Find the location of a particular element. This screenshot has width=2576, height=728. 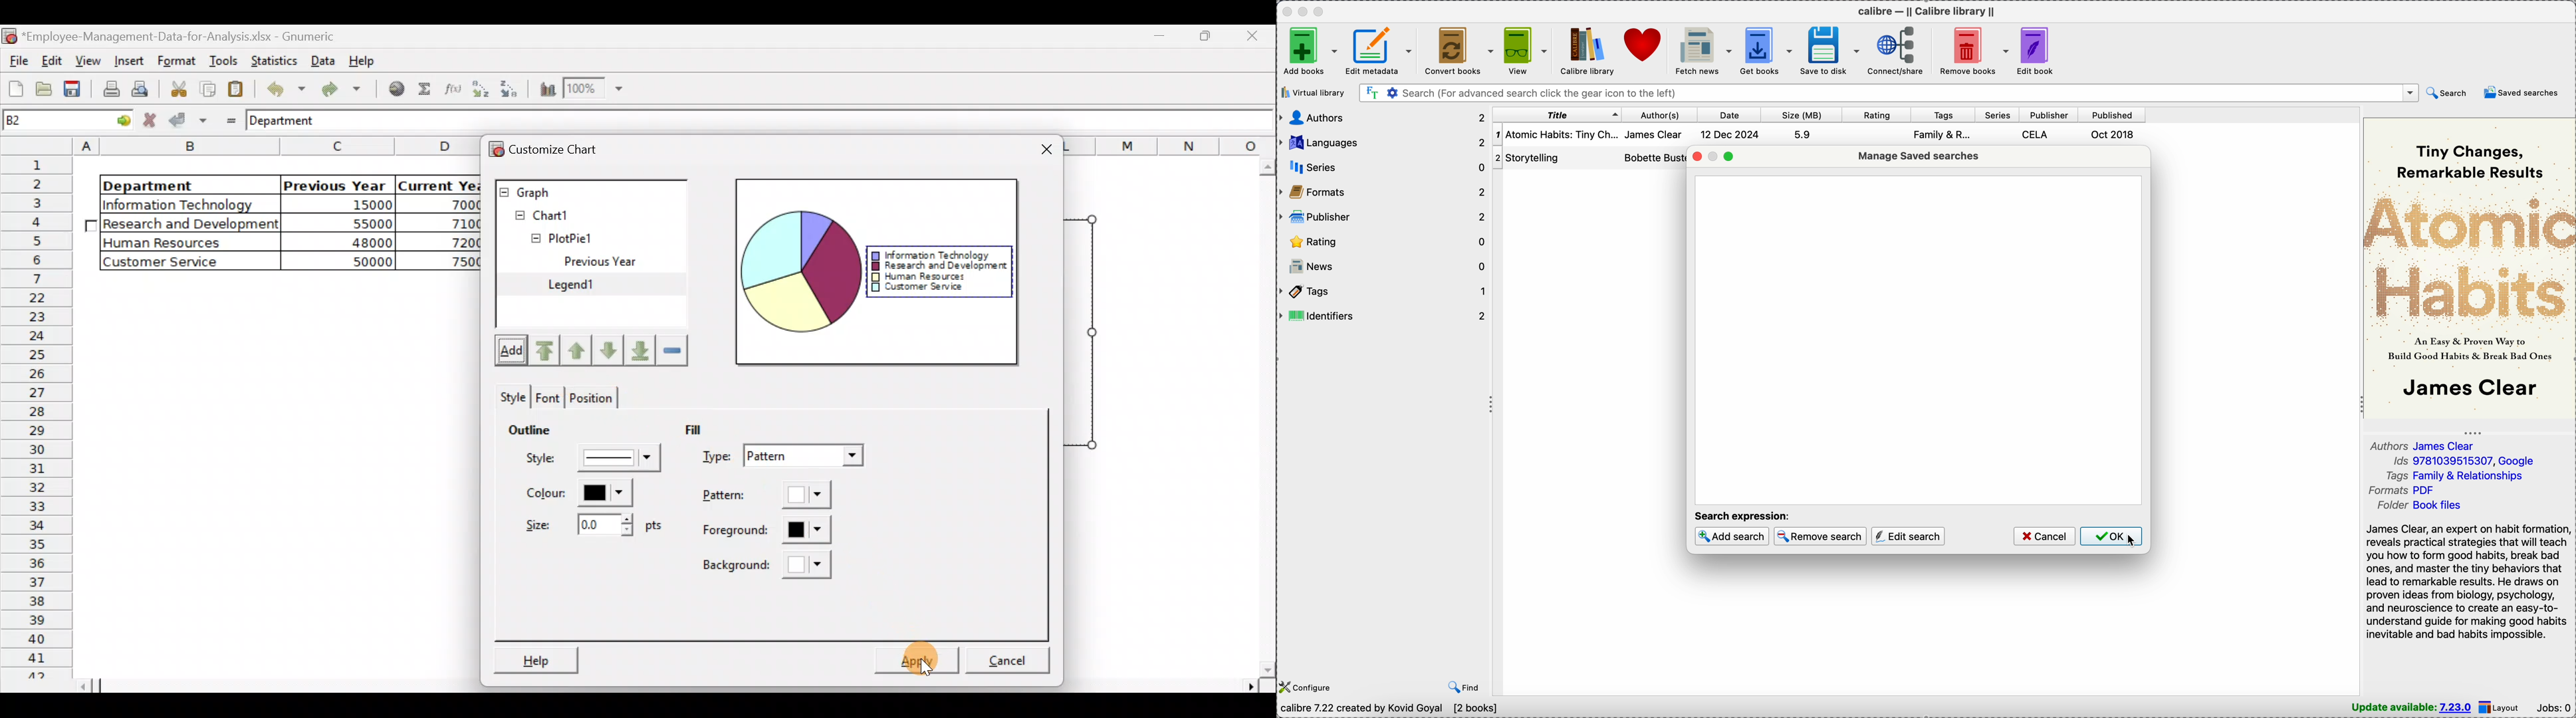

manage saved searches is located at coordinates (1918, 156).